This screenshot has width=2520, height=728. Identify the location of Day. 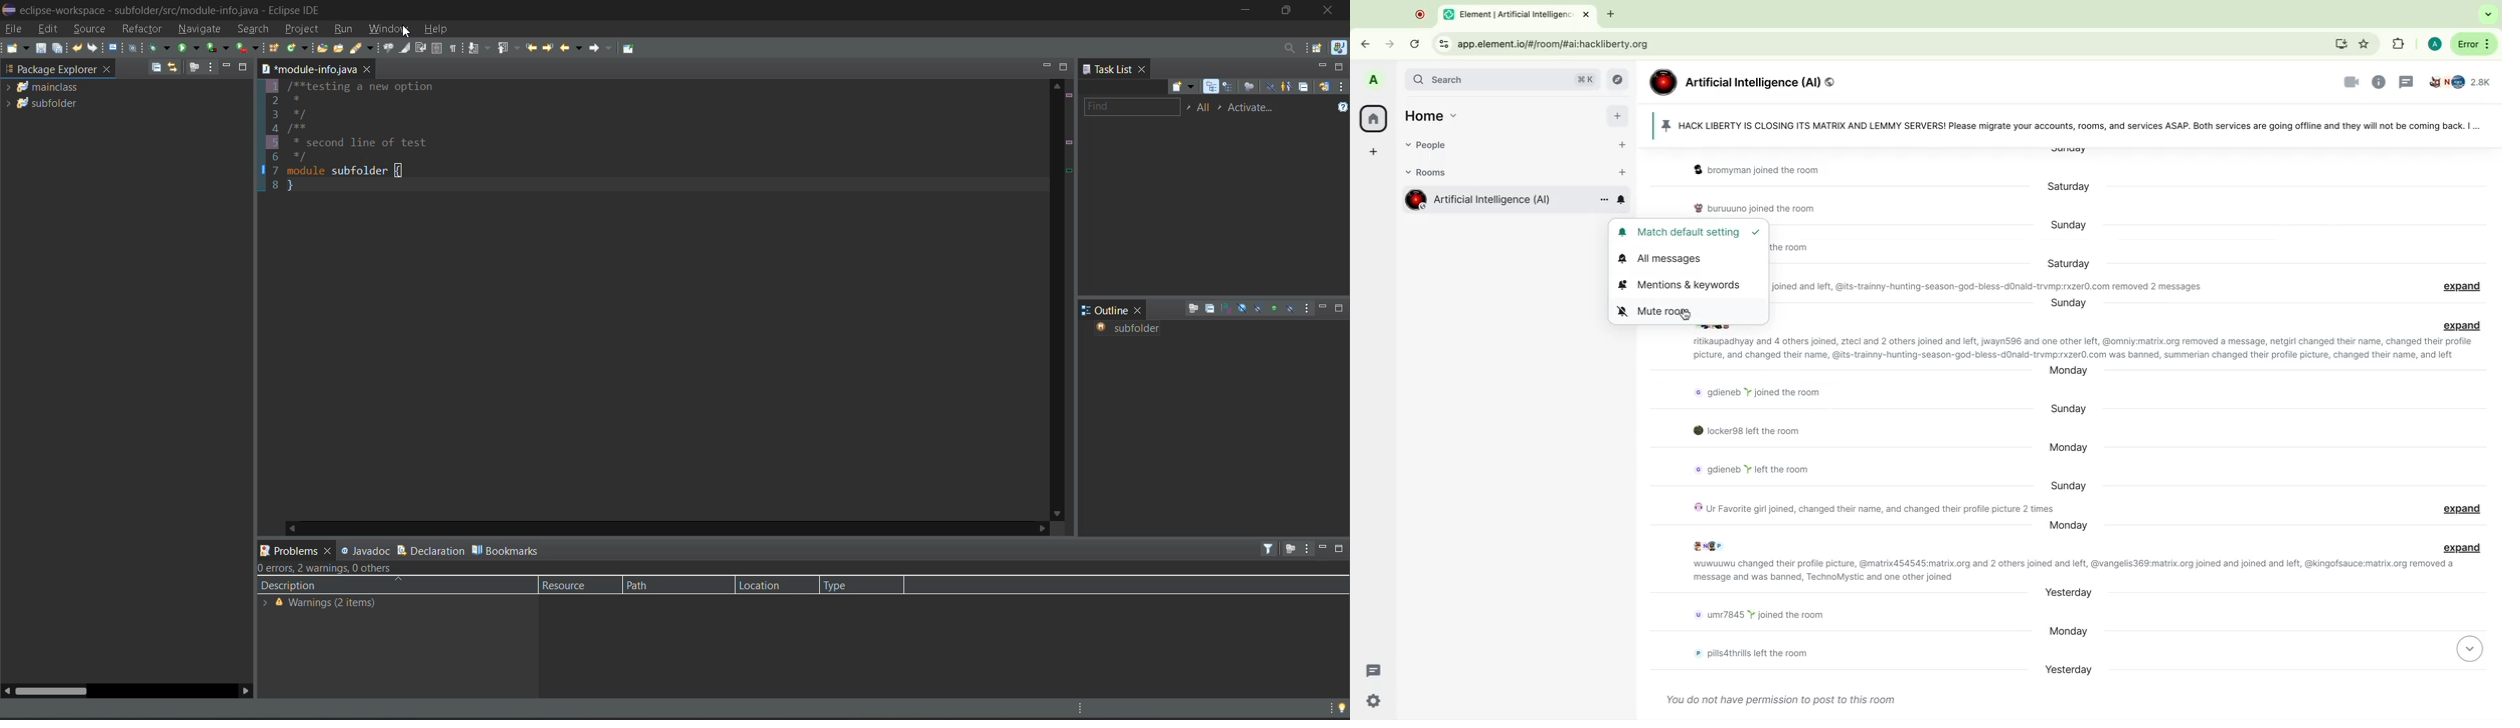
(2073, 593).